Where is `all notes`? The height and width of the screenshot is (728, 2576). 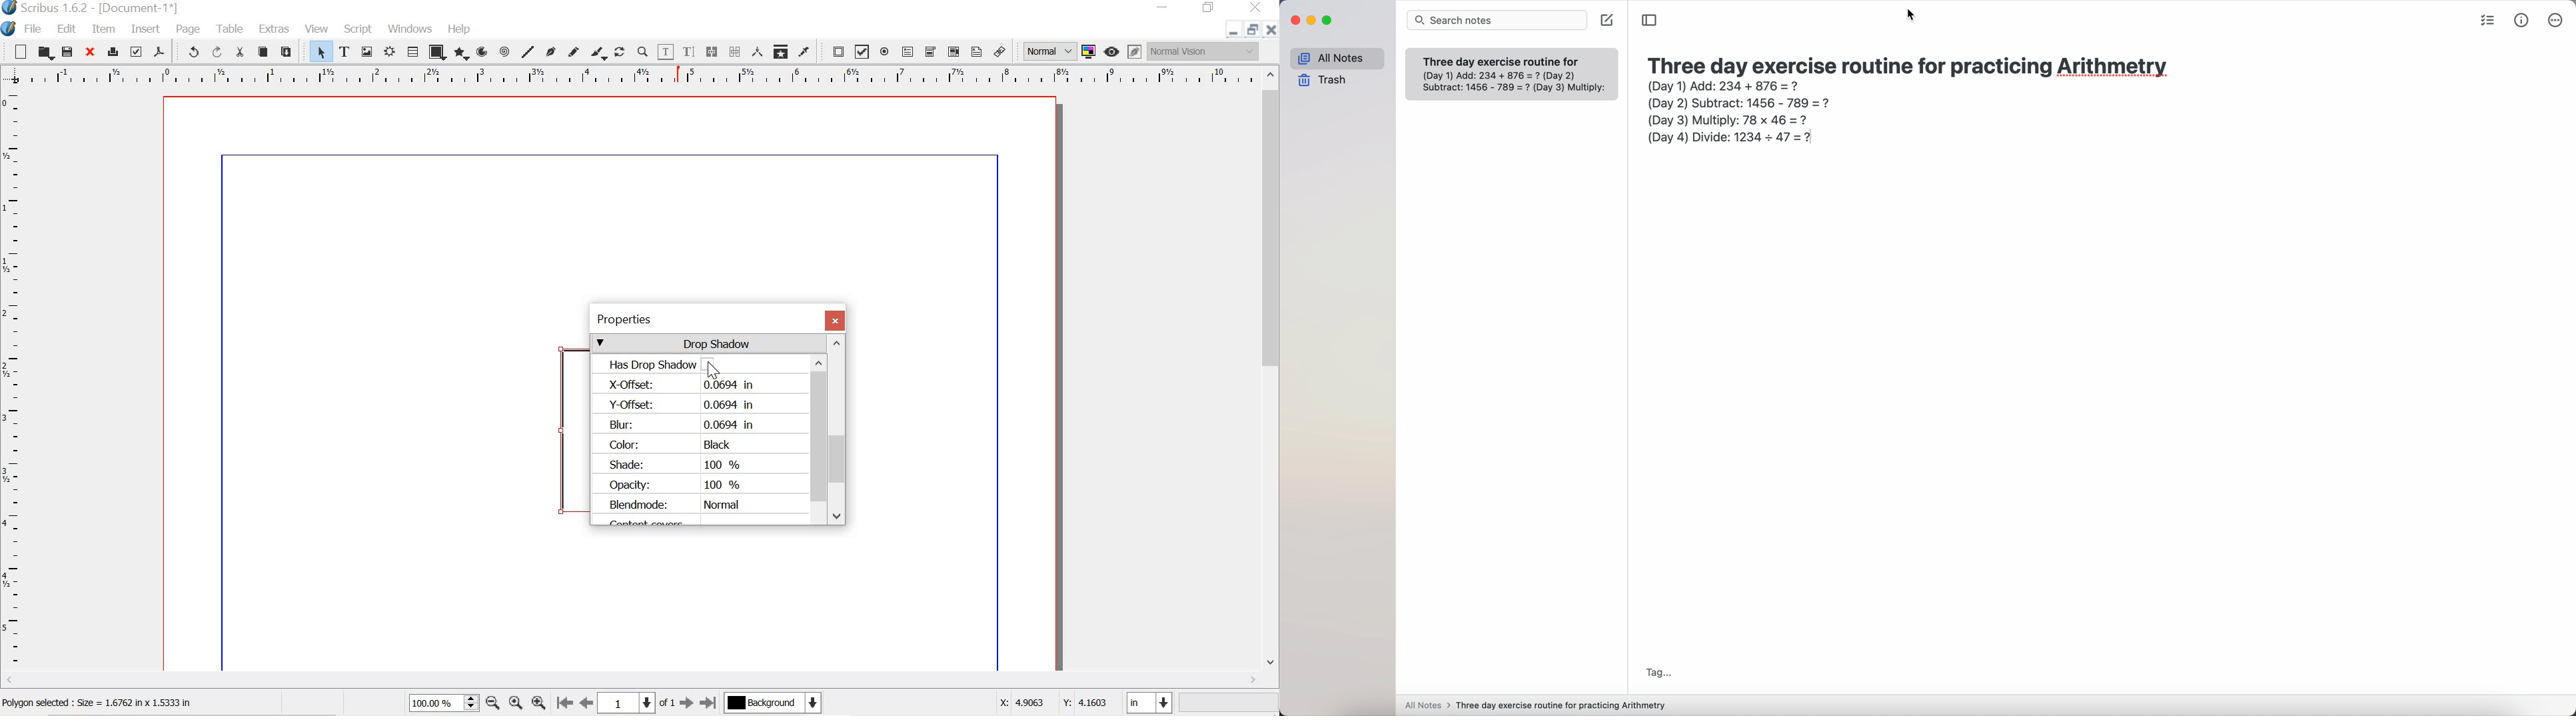 all notes is located at coordinates (1339, 57).